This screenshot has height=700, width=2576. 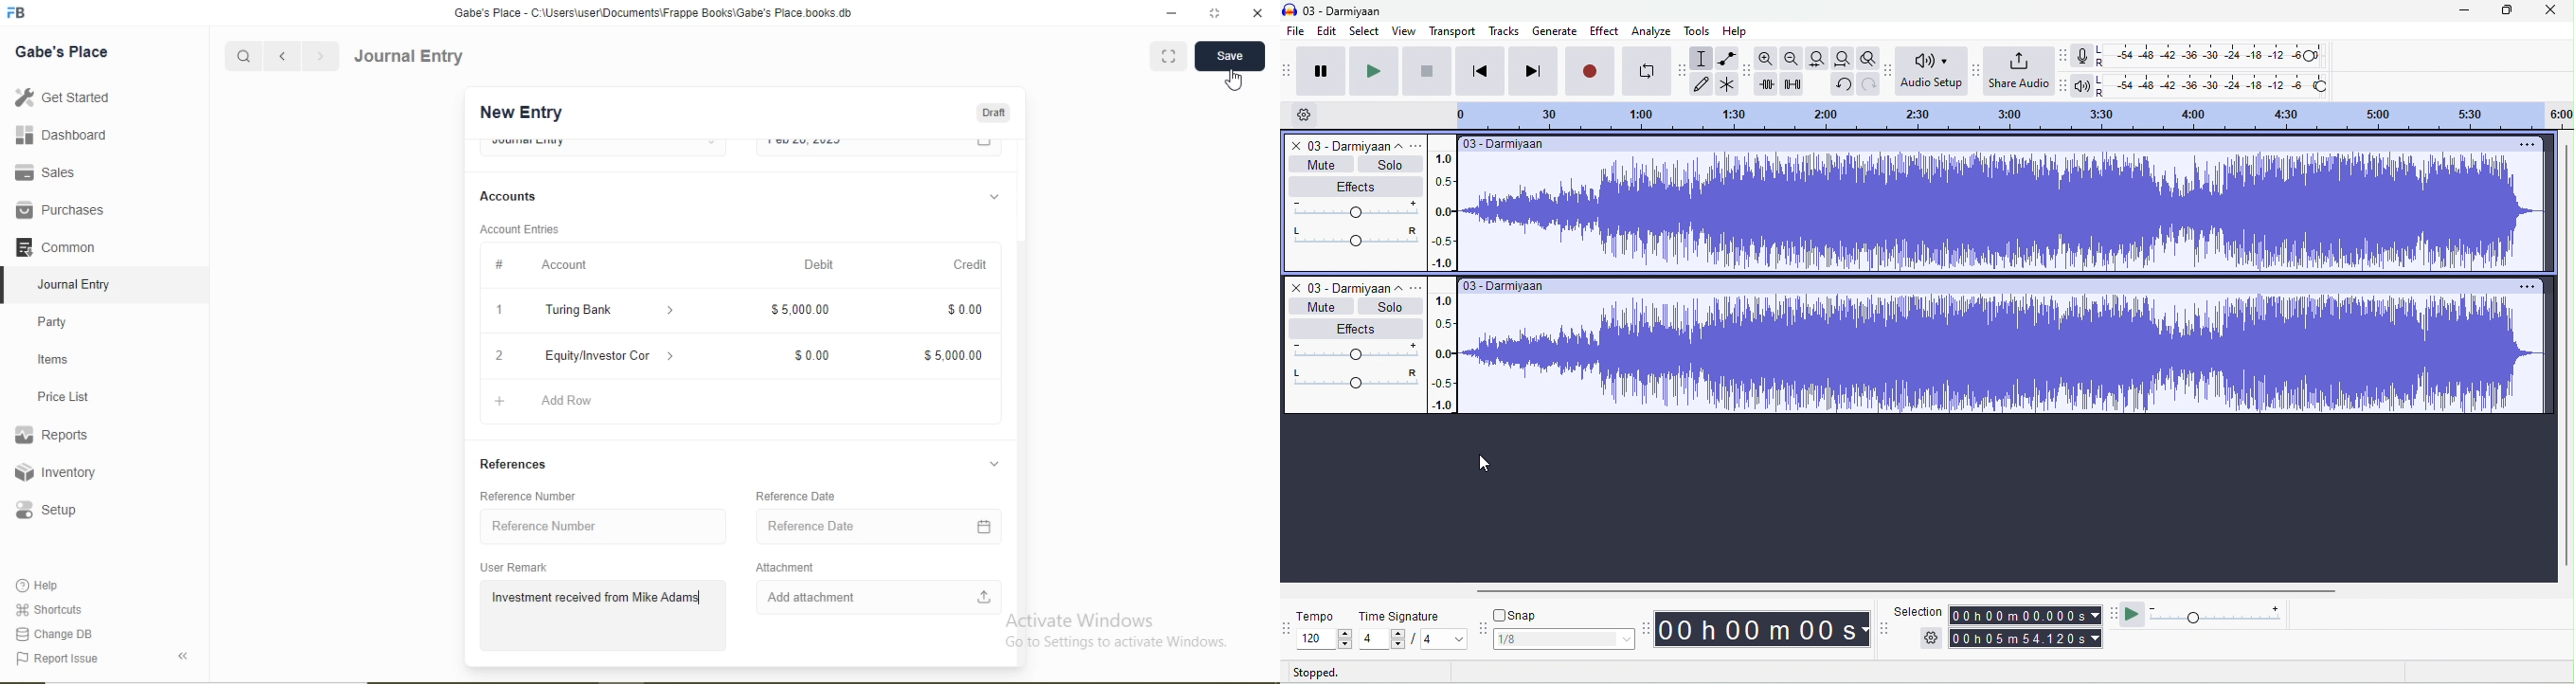 What do you see at coordinates (1699, 84) in the screenshot?
I see `draw` at bounding box center [1699, 84].